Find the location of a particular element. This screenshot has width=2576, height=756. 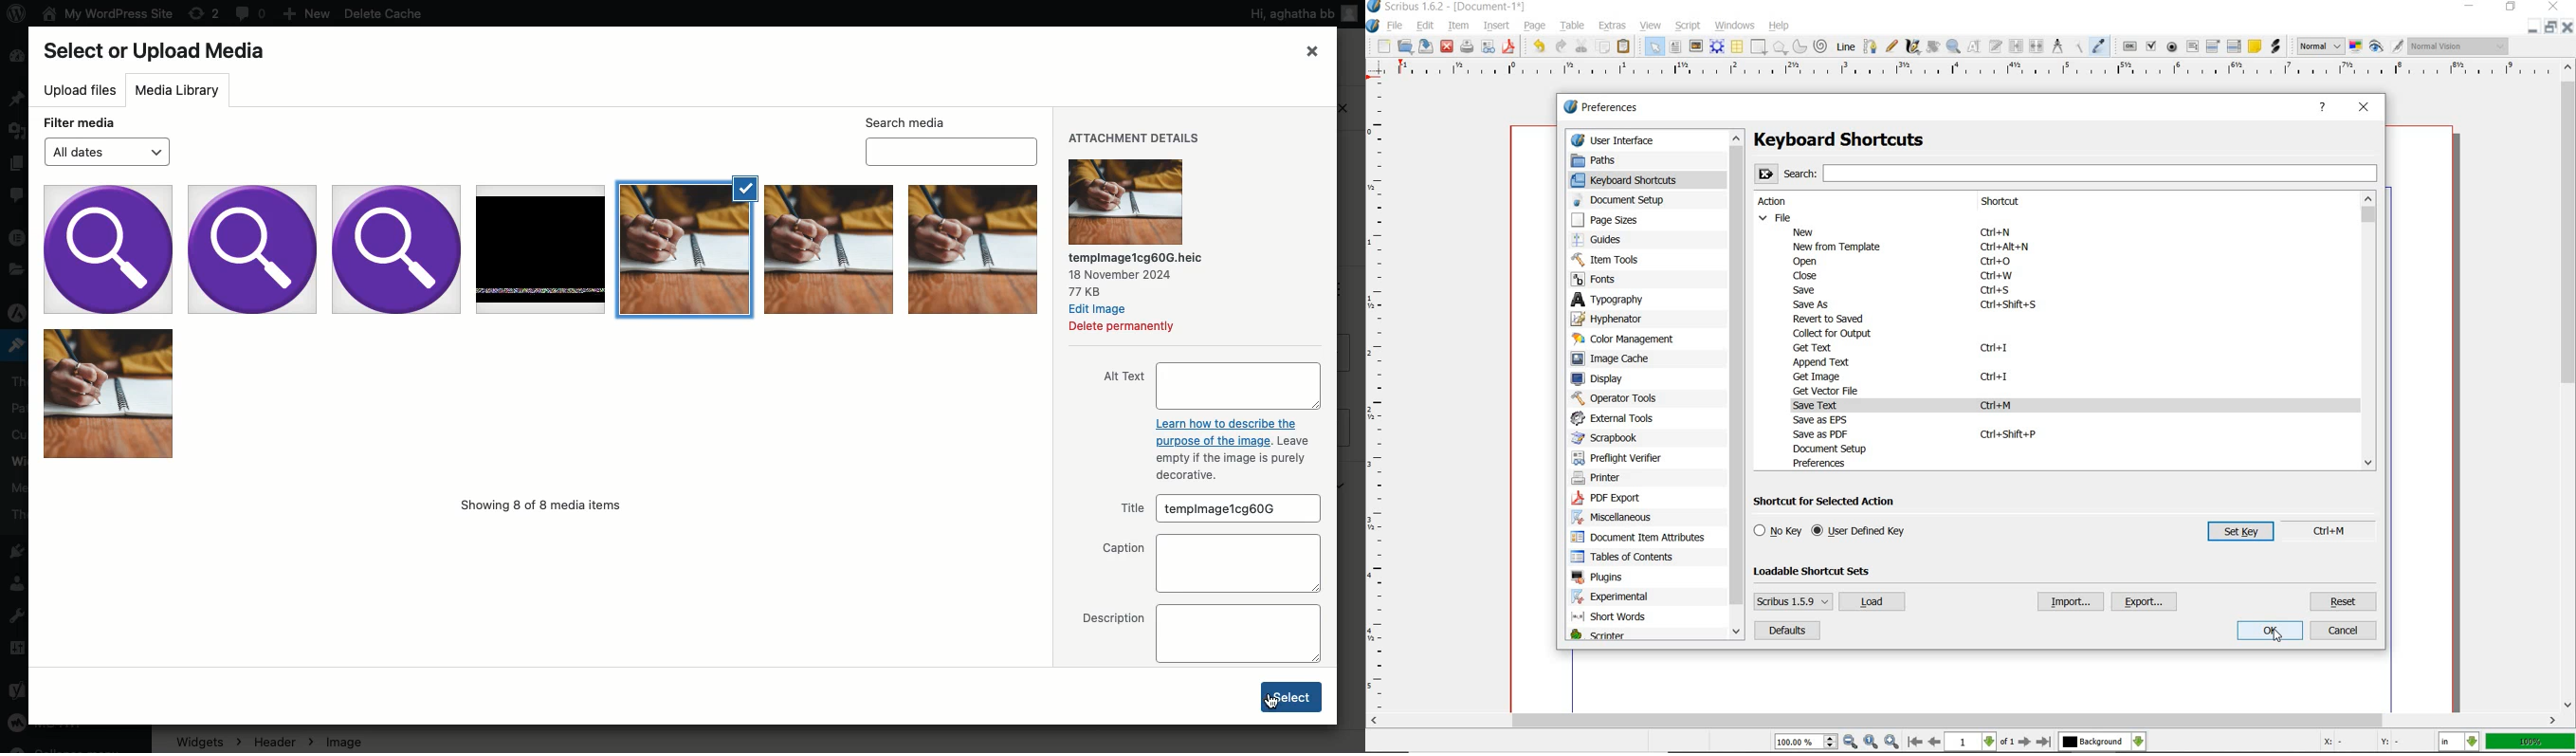

user defined key is located at coordinates (1861, 532).